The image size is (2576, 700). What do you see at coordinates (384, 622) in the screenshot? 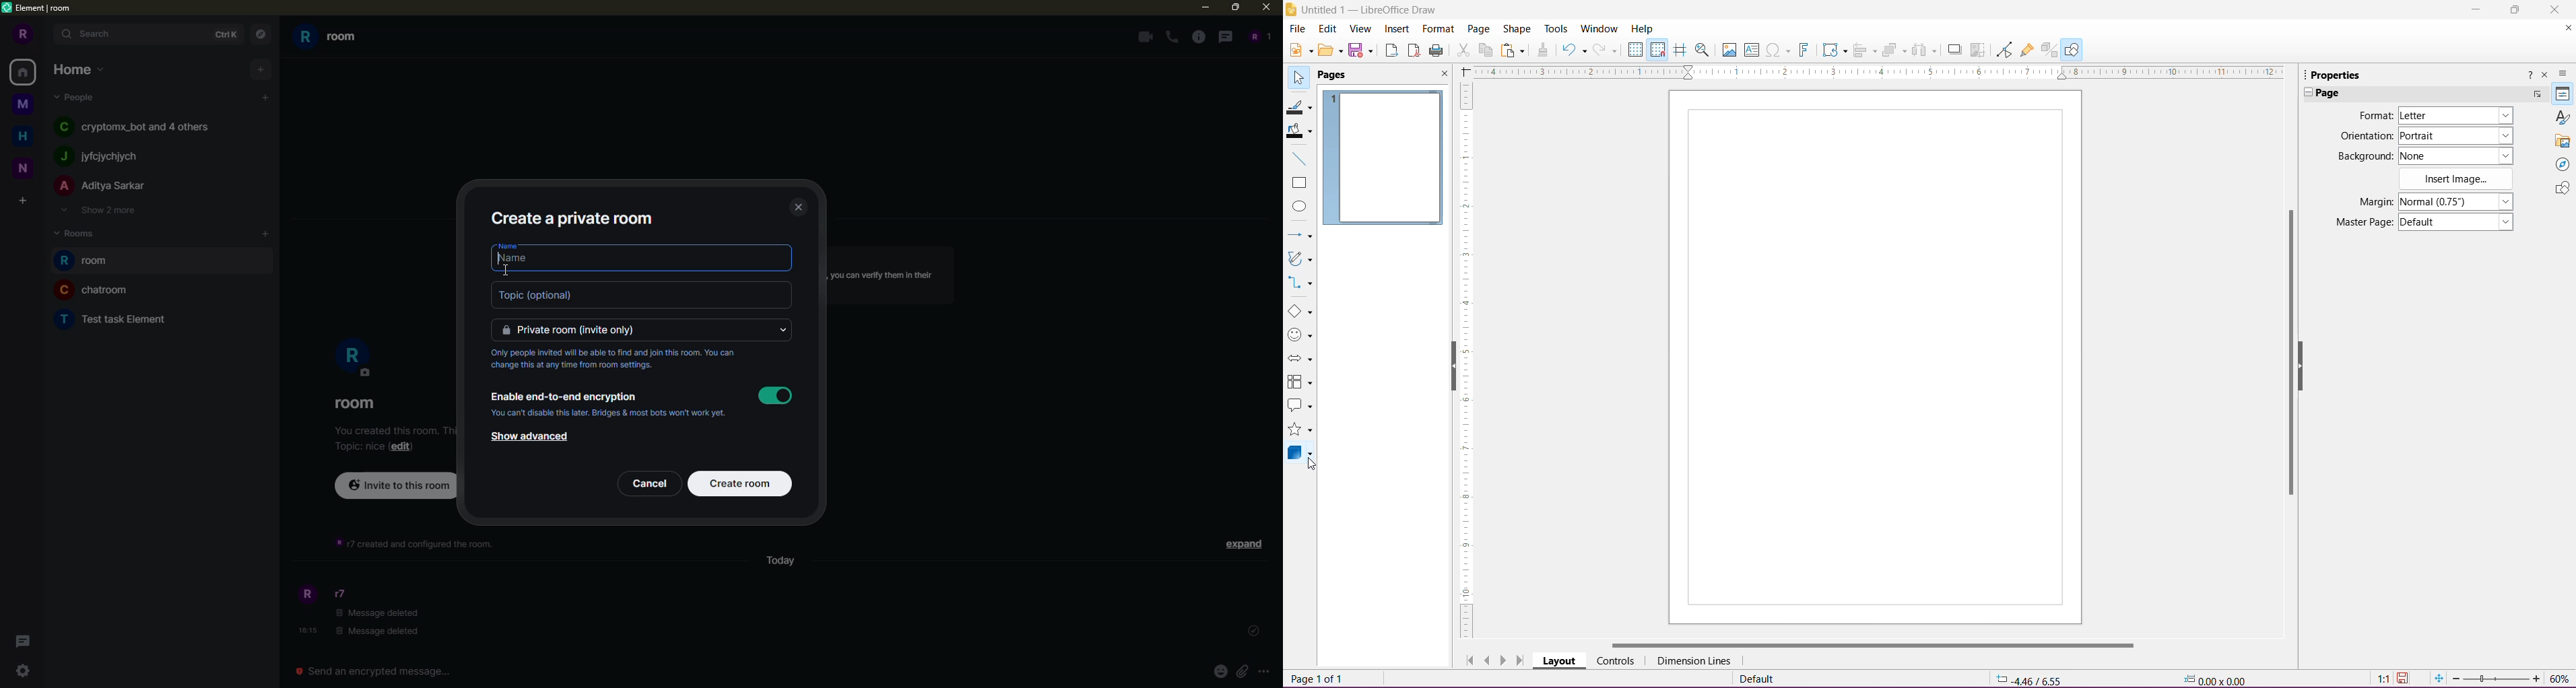
I see `message deleted` at bounding box center [384, 622].